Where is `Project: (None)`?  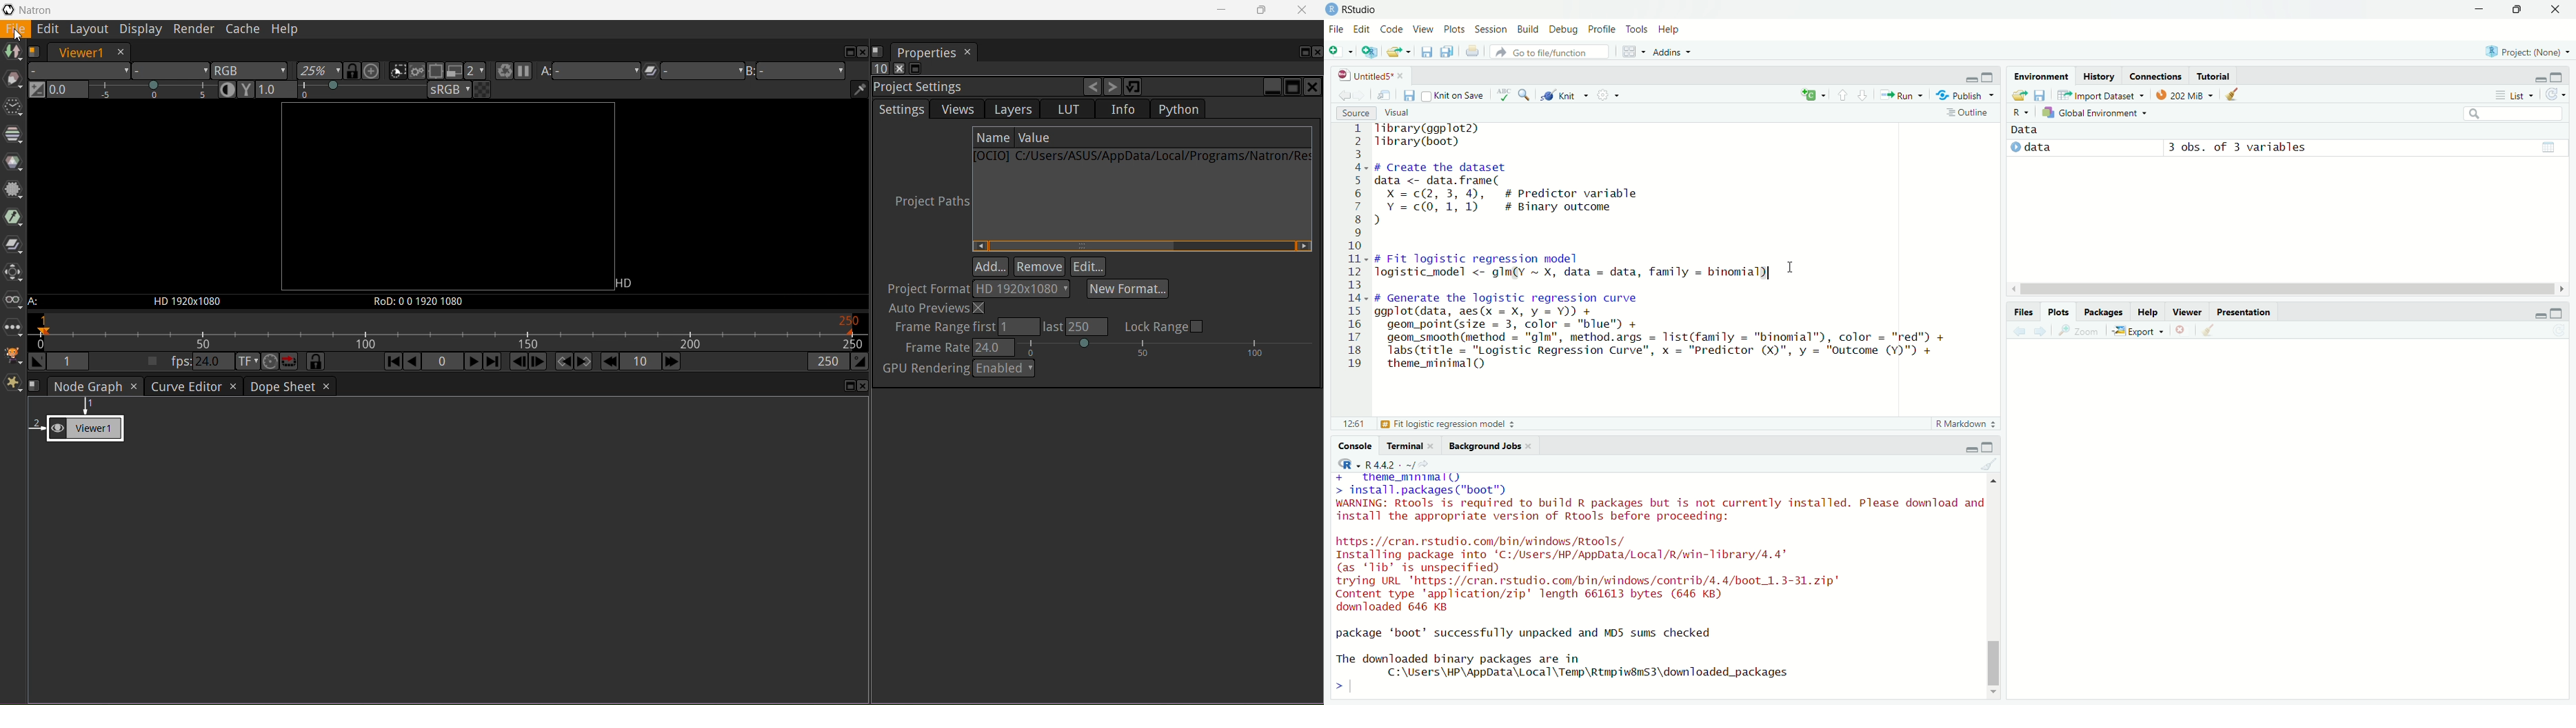 Project: (None) is located at coordinates (2528, 52).